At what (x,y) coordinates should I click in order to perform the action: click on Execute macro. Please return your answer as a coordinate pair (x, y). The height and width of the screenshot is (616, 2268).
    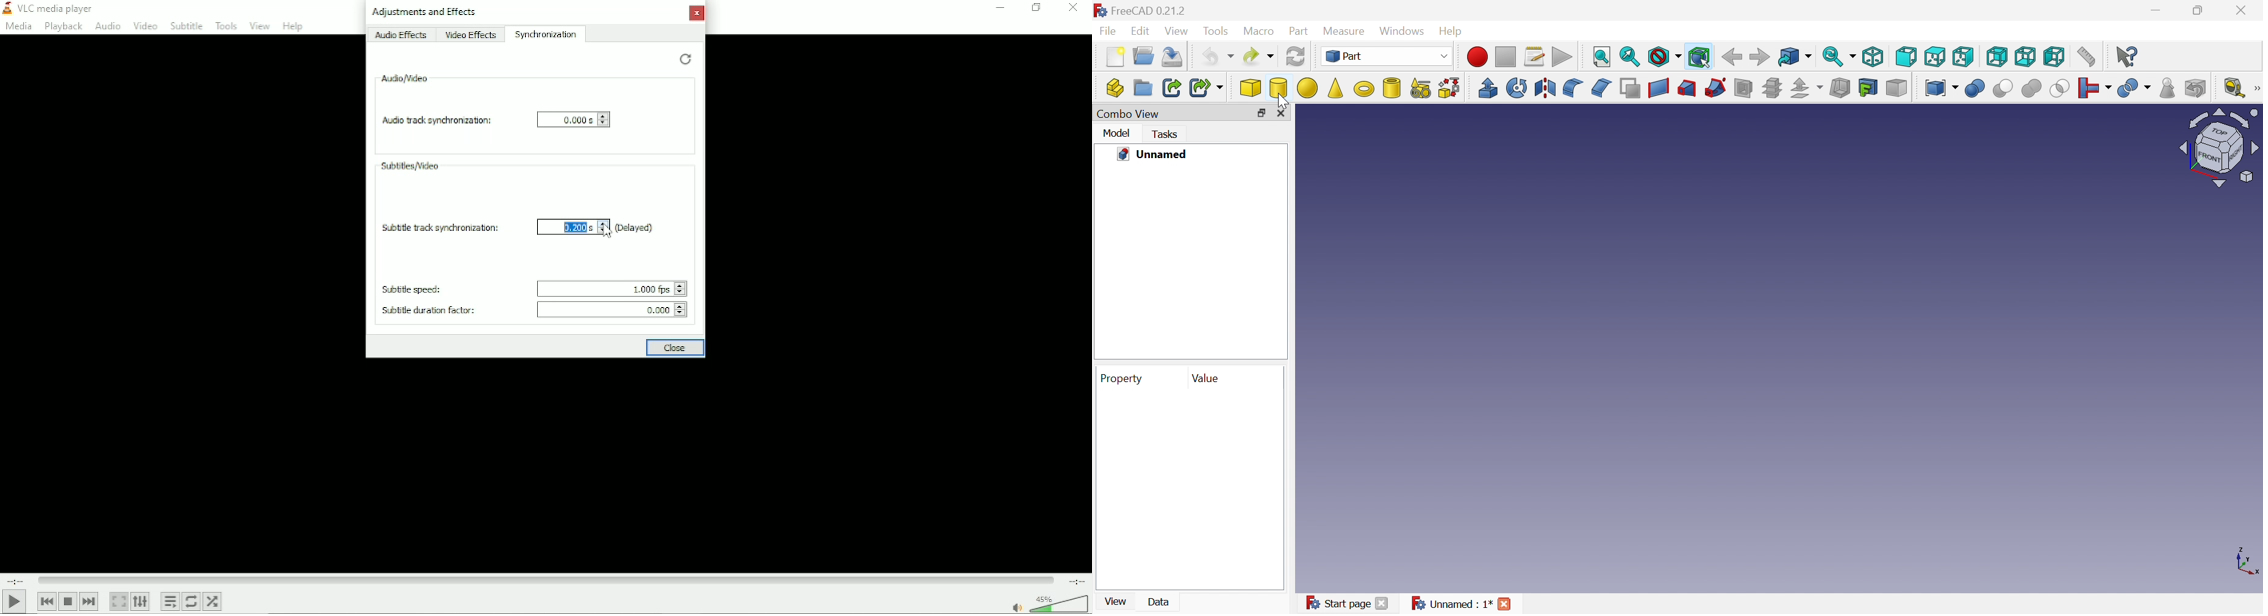
    Looking at the image, I should click on (1564, 57).